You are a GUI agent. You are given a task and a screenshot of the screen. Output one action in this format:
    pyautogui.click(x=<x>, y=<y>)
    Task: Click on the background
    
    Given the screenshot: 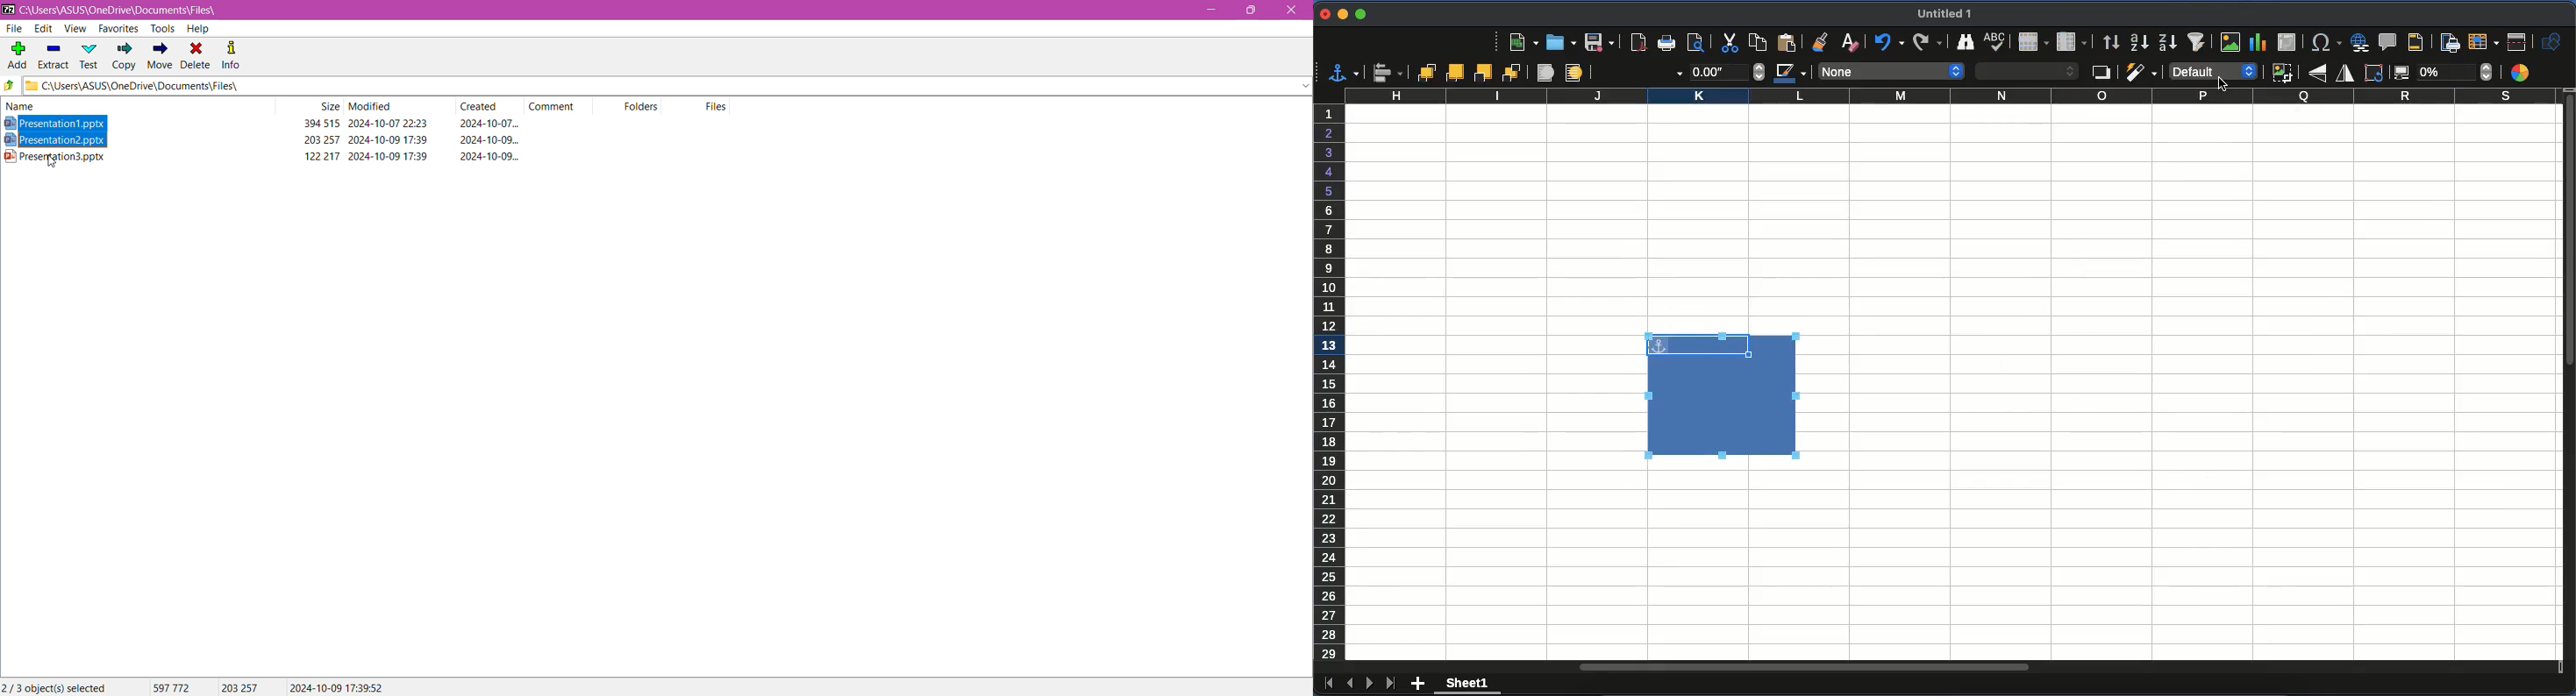 What is the action you would take?
    pyautogui.click(x=1573, y=75)
    